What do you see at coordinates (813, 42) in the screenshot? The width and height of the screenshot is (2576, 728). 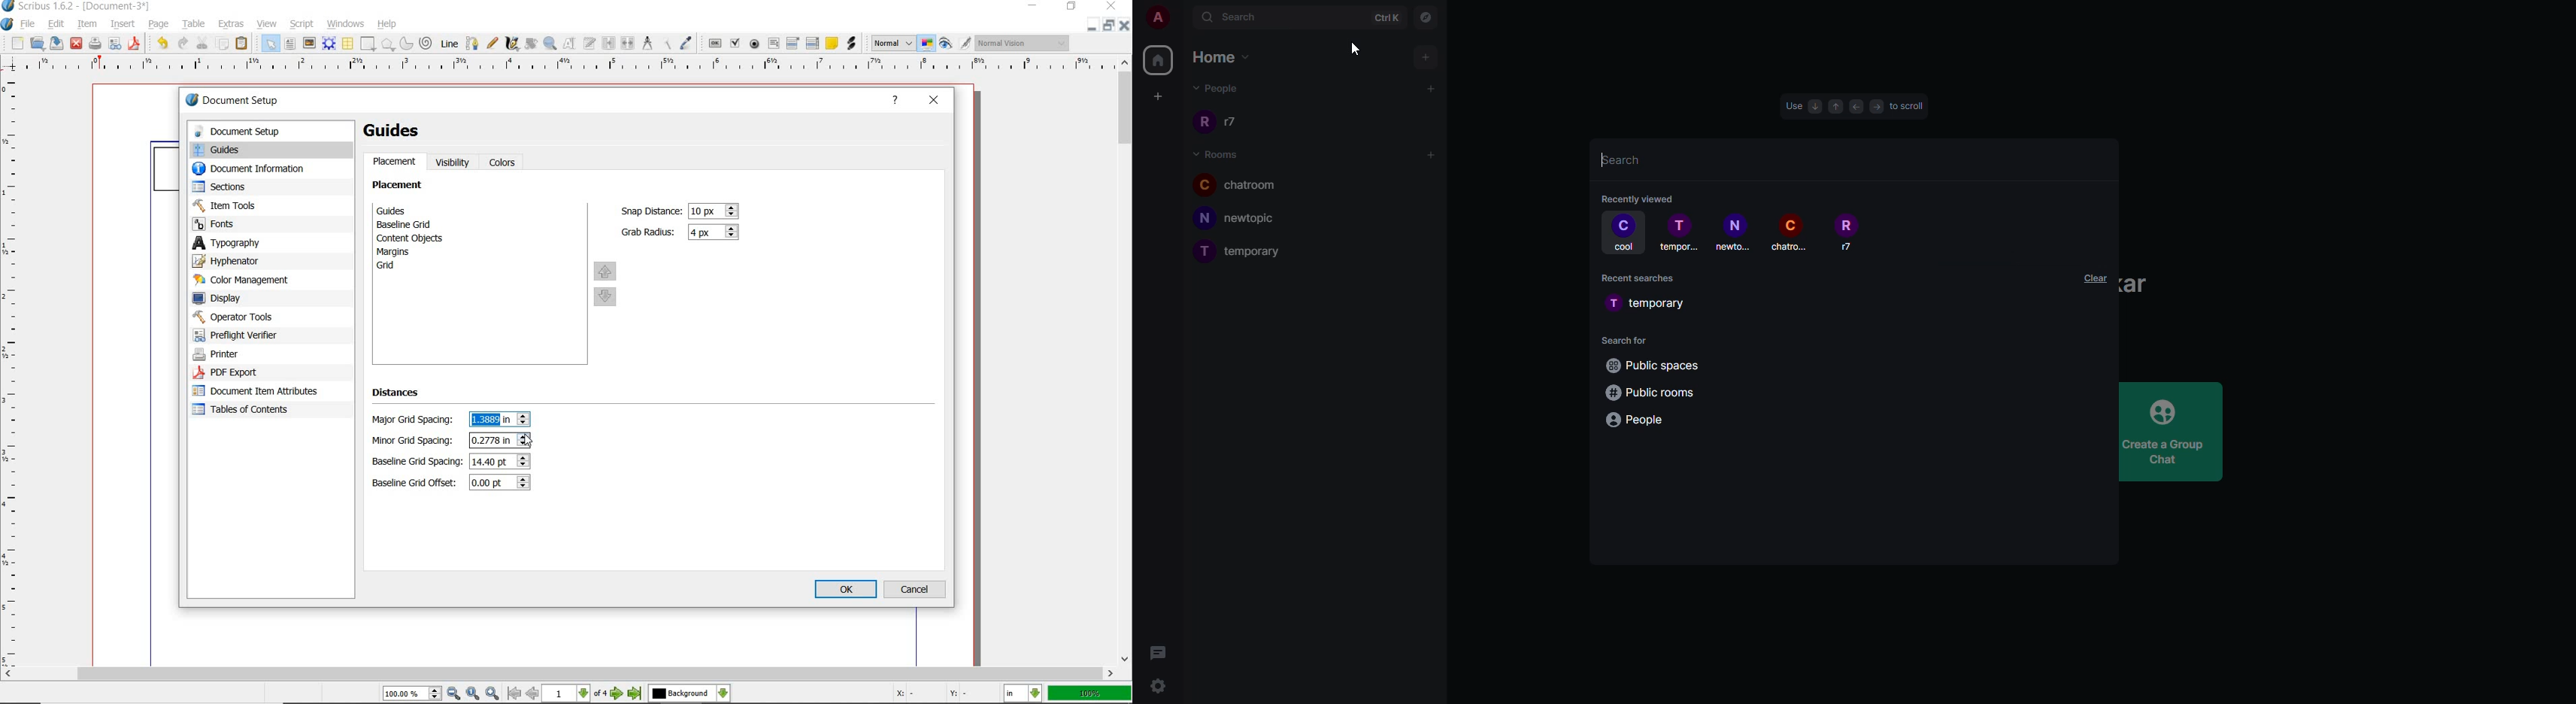 I see `pdf list box` at bounding box center [813, 42].